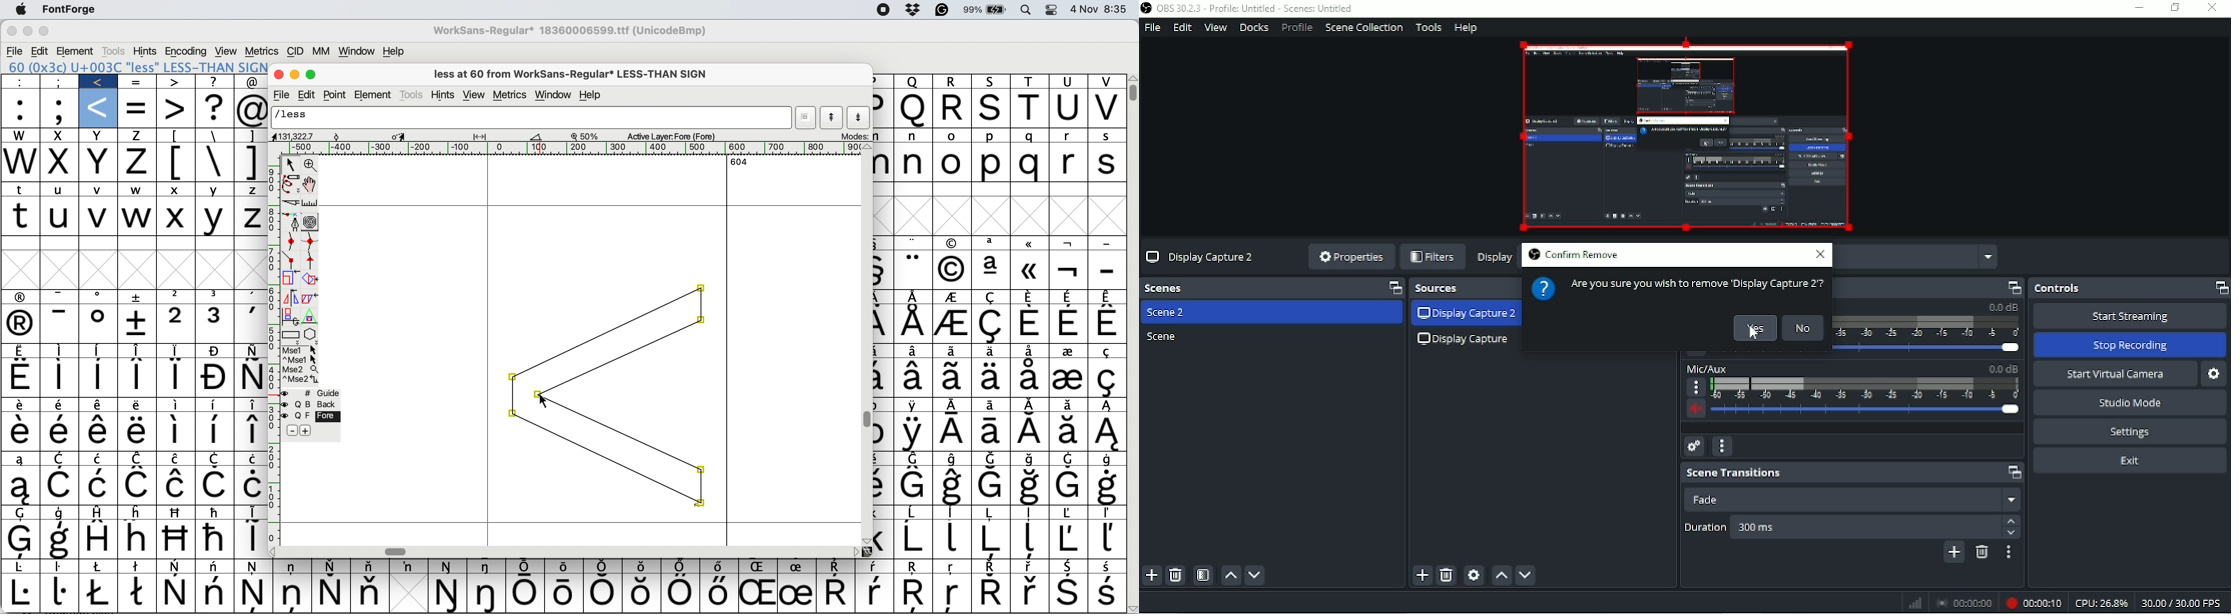 This screenshot has width=2240, height=616. Describe the element at coordinates (59, 486) in the screenshot. I see `Symbol` at that location.